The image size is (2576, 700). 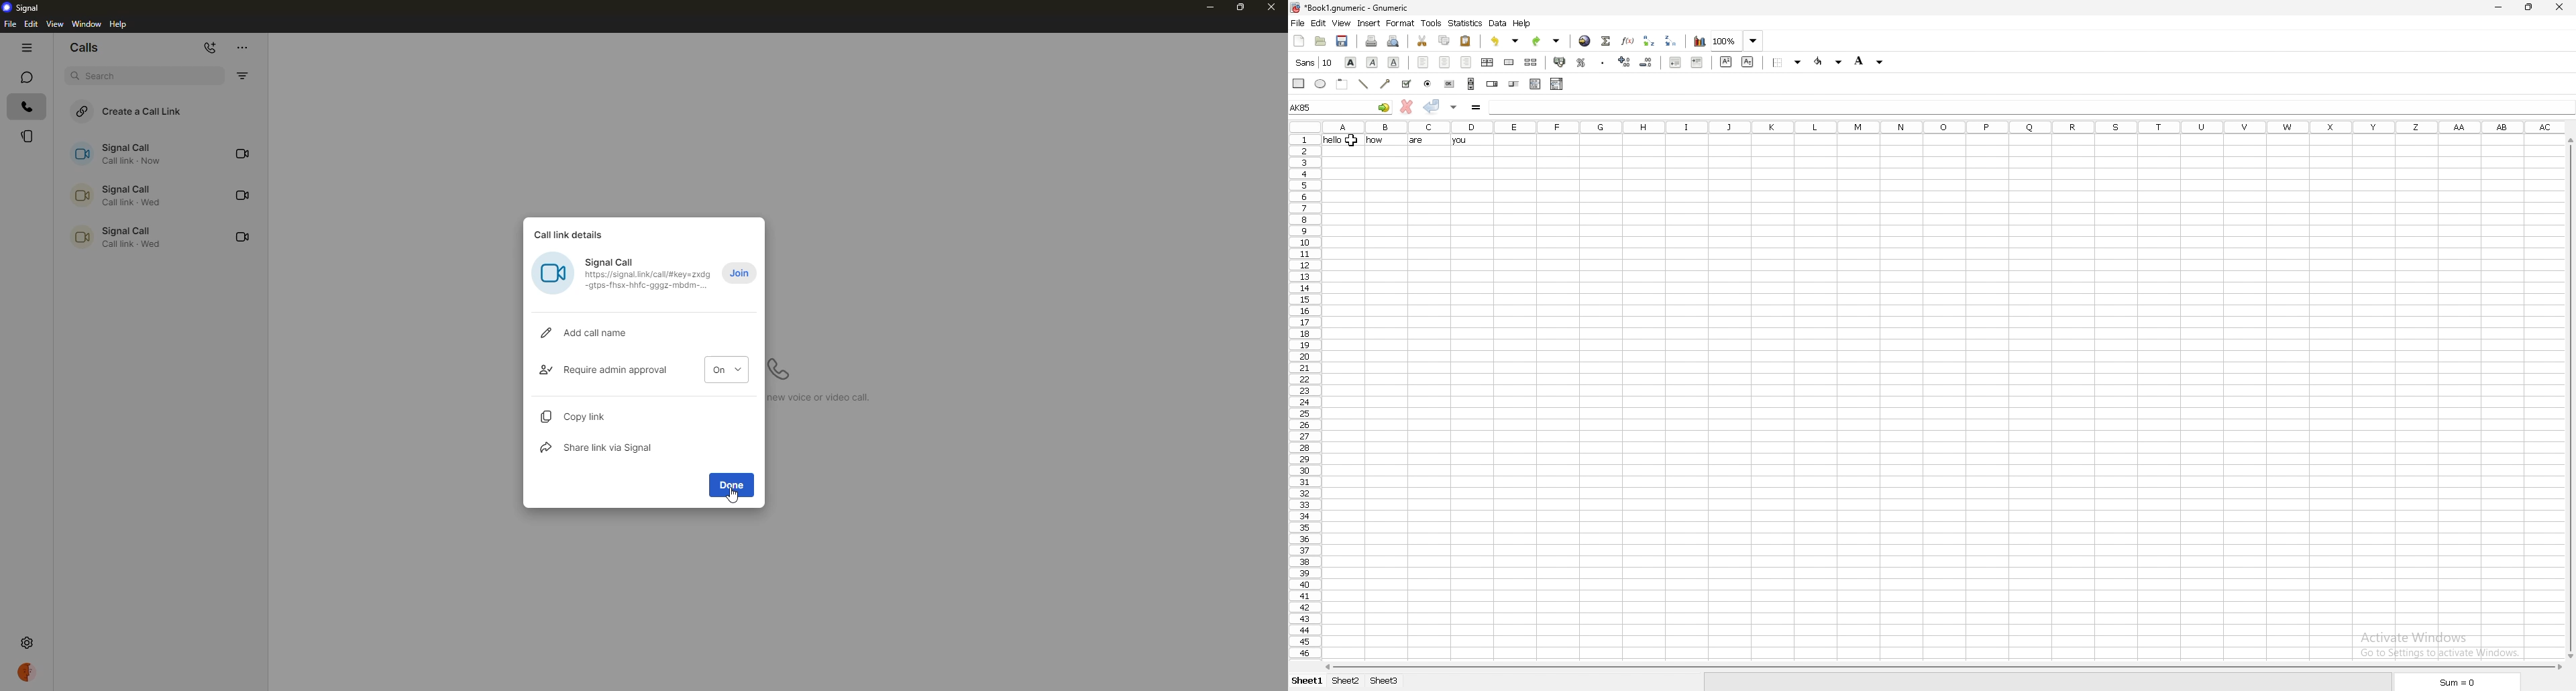 What do you see at coordinates (89, 48) in the screenshot?
I see `calls` at bounding box center [89, 48].